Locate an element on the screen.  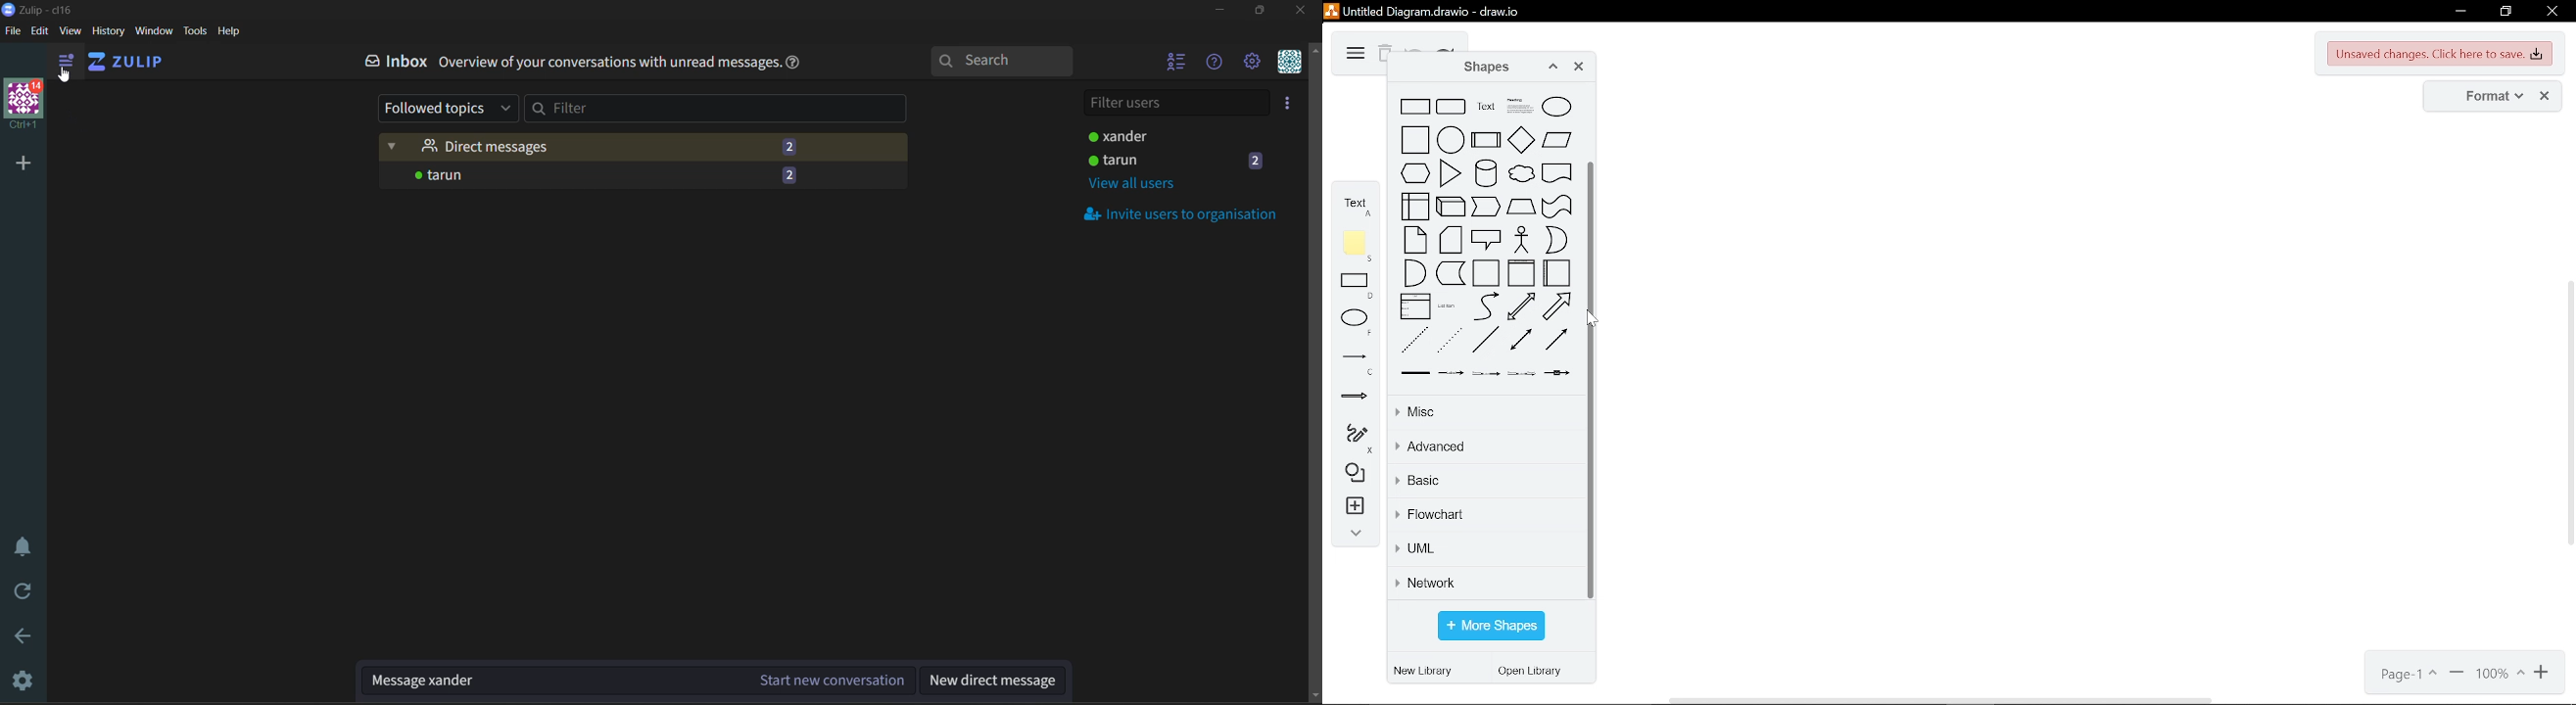
Message xander (Start new conversation) is located at coordinates (634, 682).